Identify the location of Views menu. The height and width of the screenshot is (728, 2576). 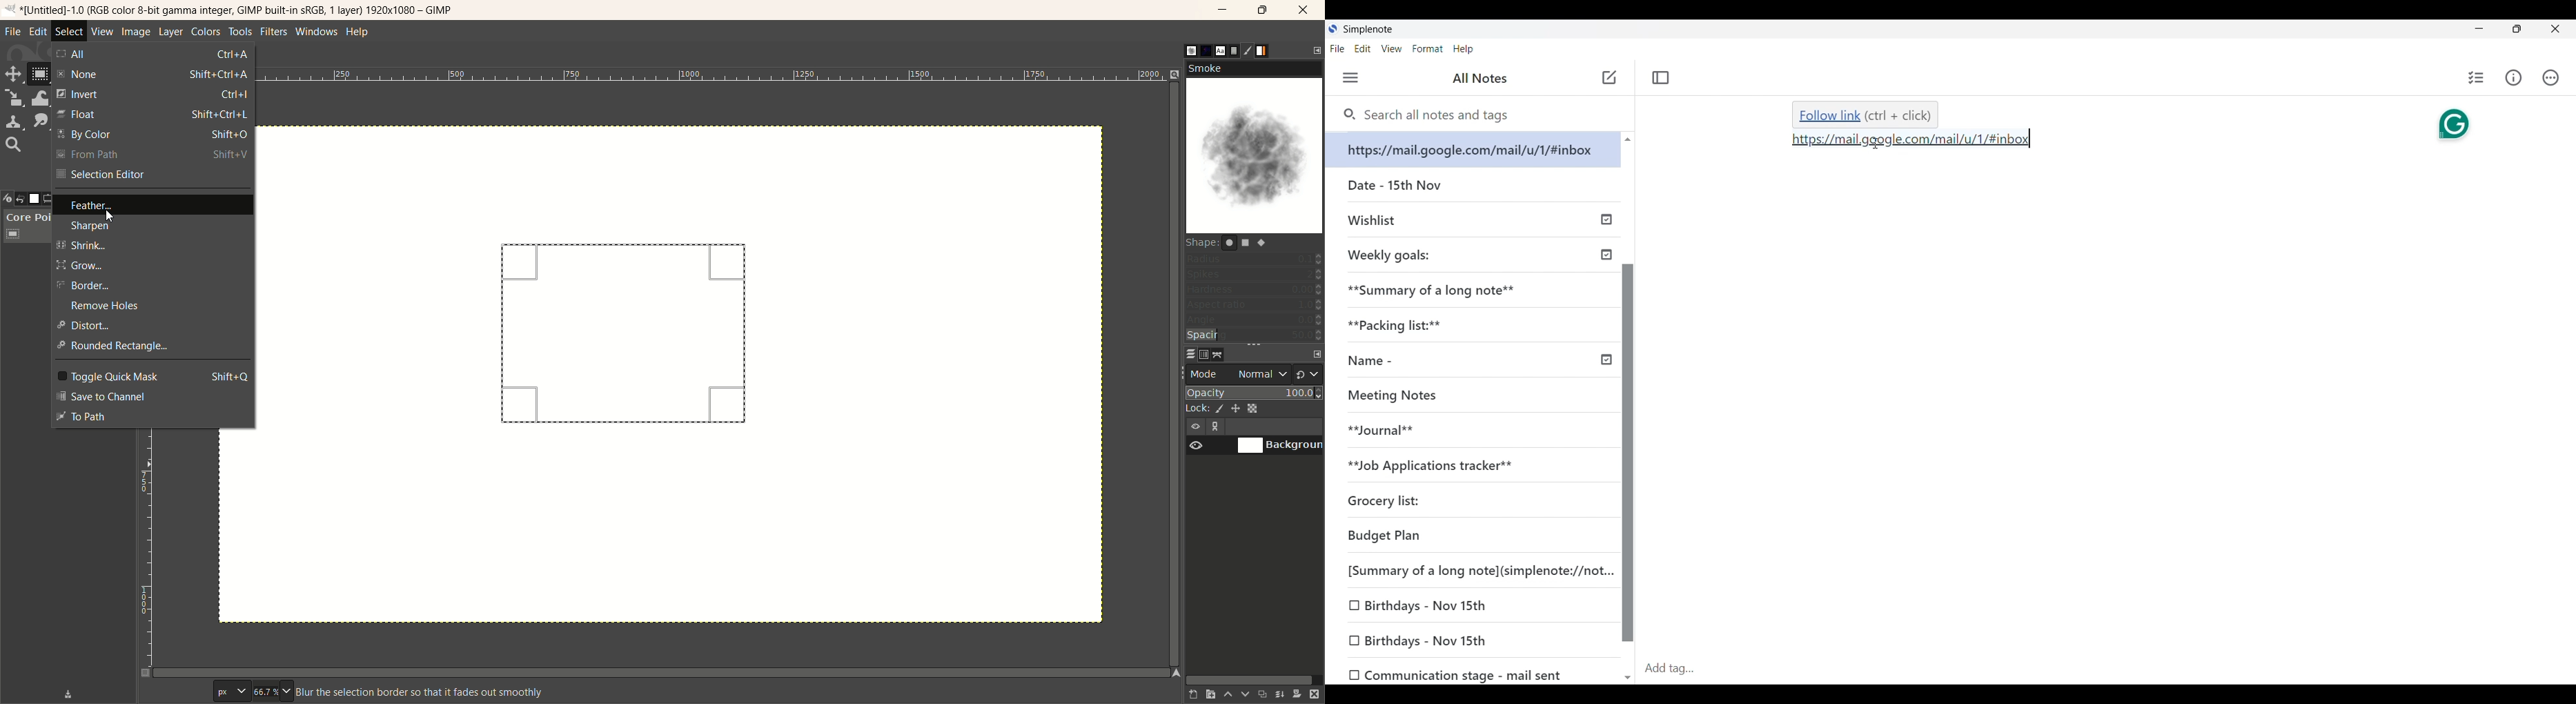
(1392, 48).